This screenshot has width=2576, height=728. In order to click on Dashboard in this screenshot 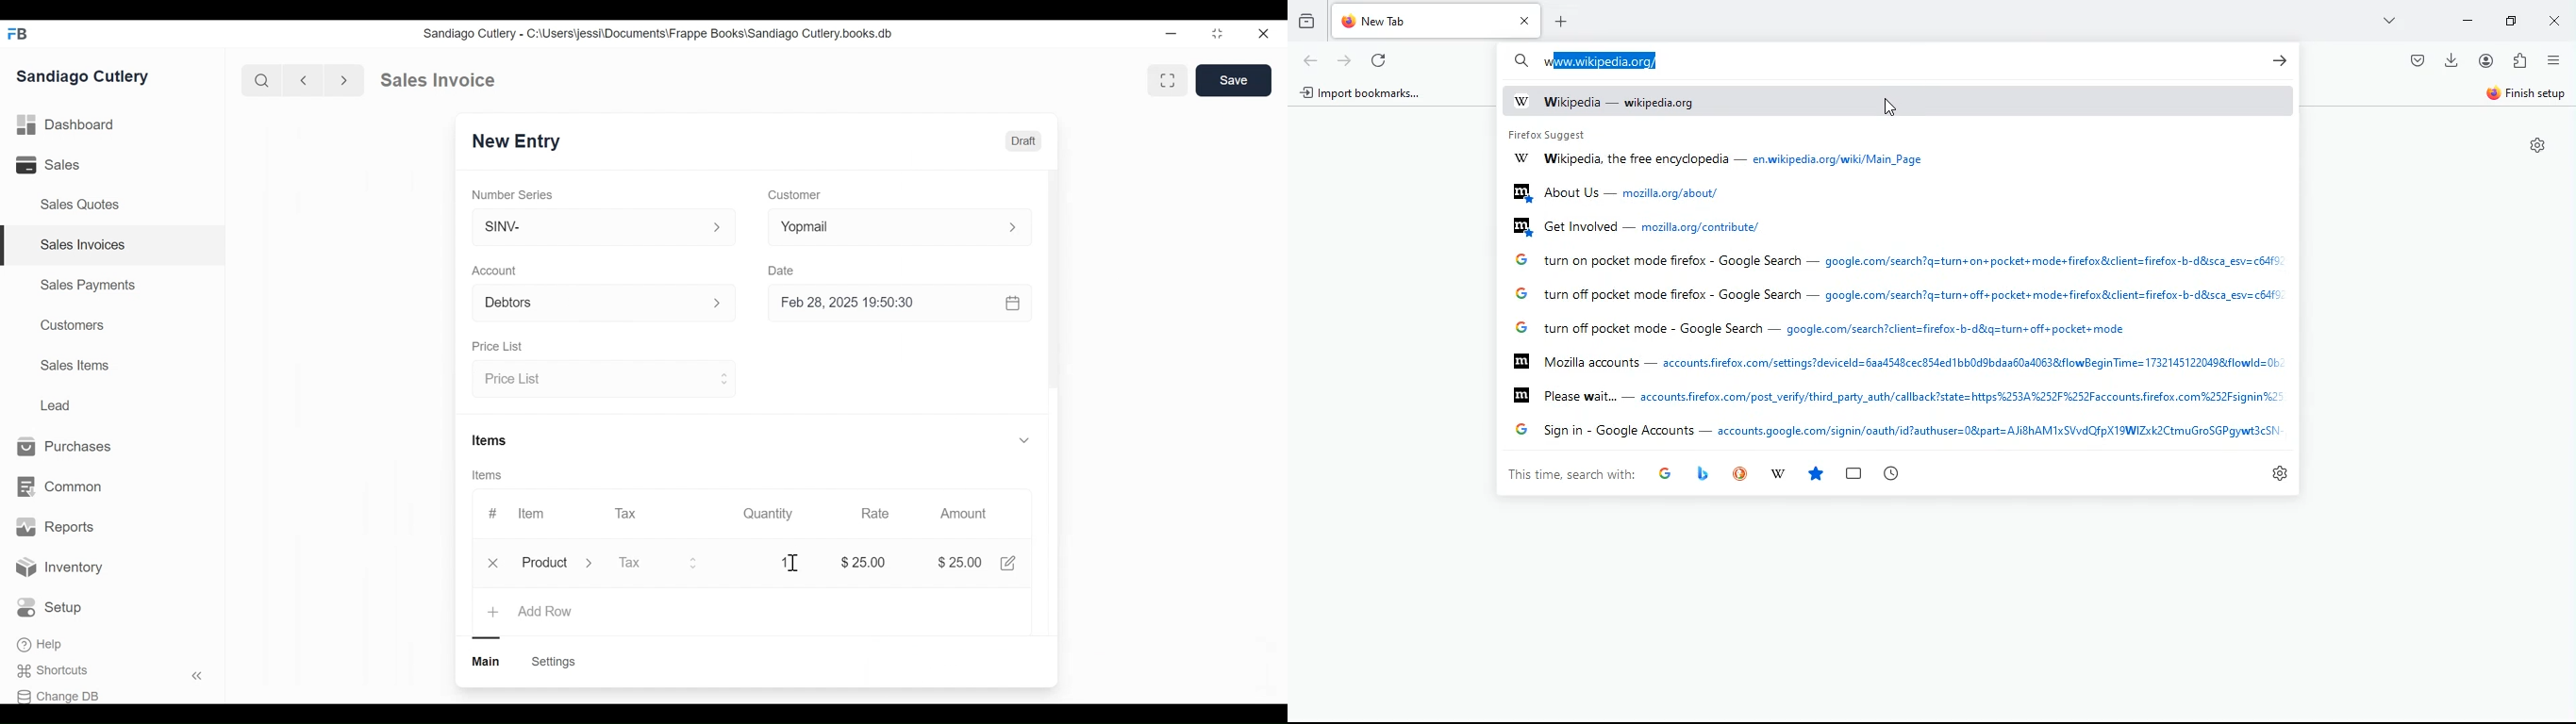, I will do `click(66, 123)`.